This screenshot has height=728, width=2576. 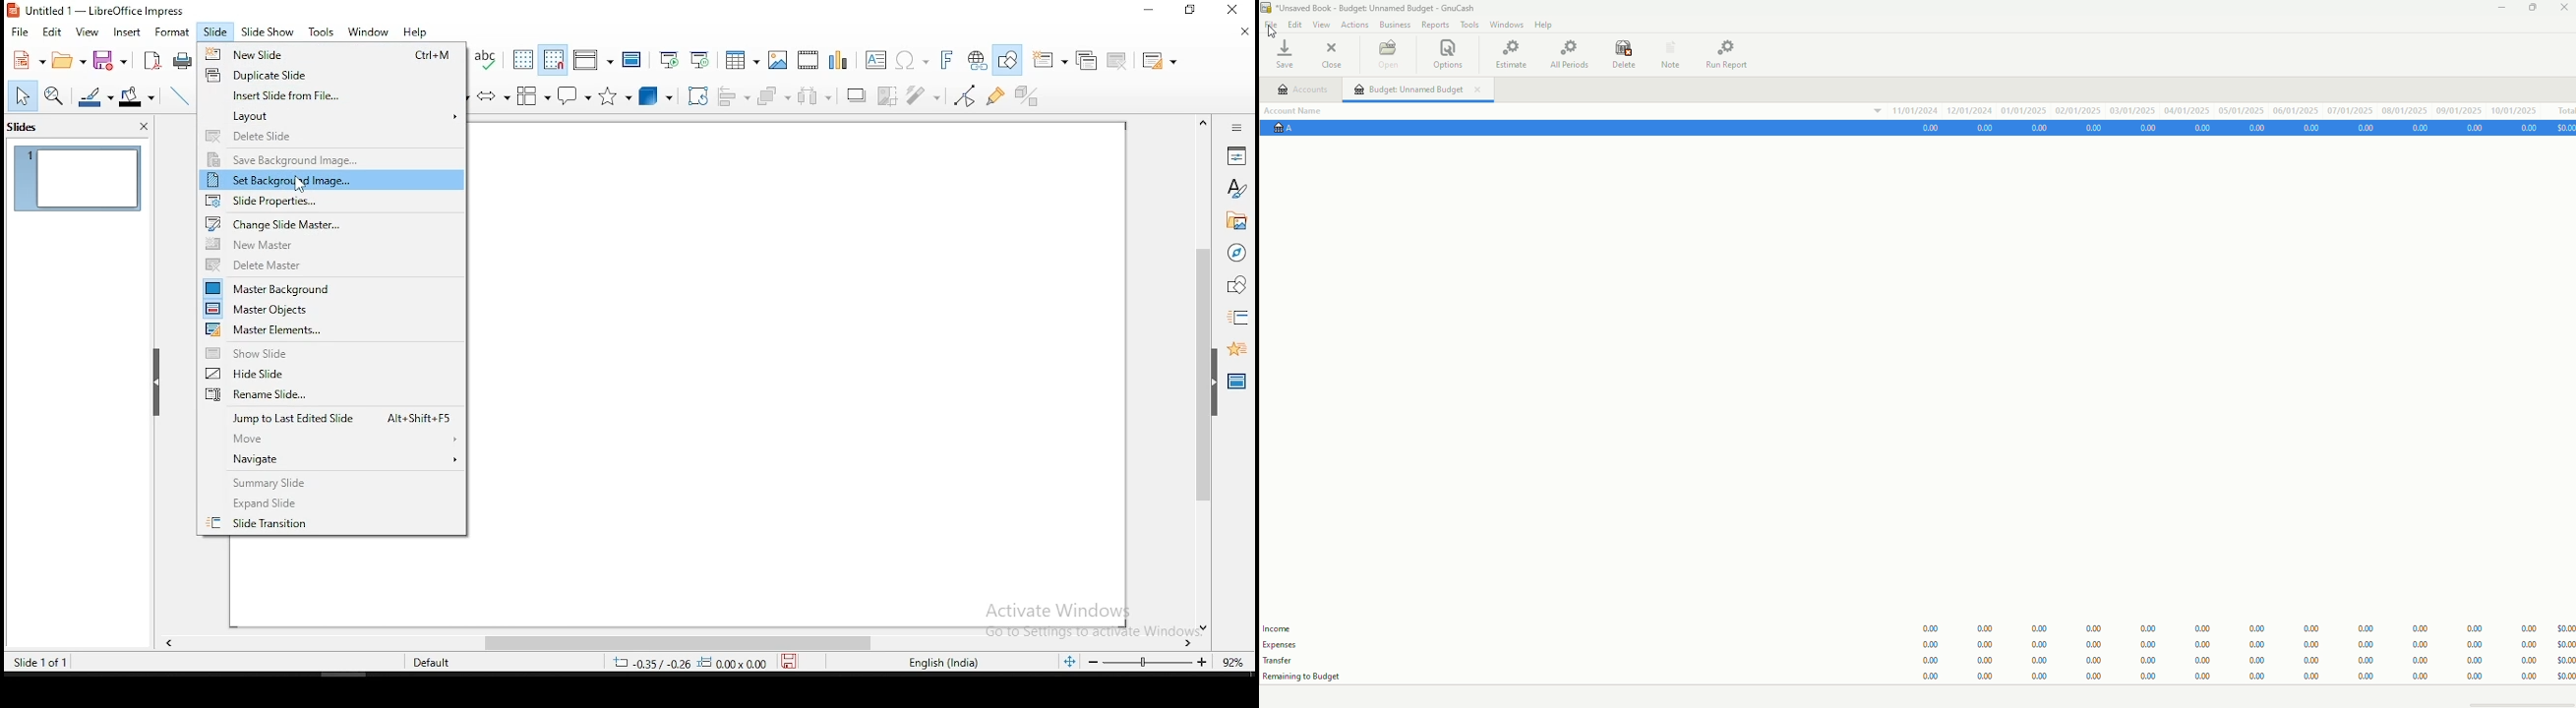 What do you see at coordinates (330, 246) in the screenshot?
I see `new master` at bounding box center [330, 246].